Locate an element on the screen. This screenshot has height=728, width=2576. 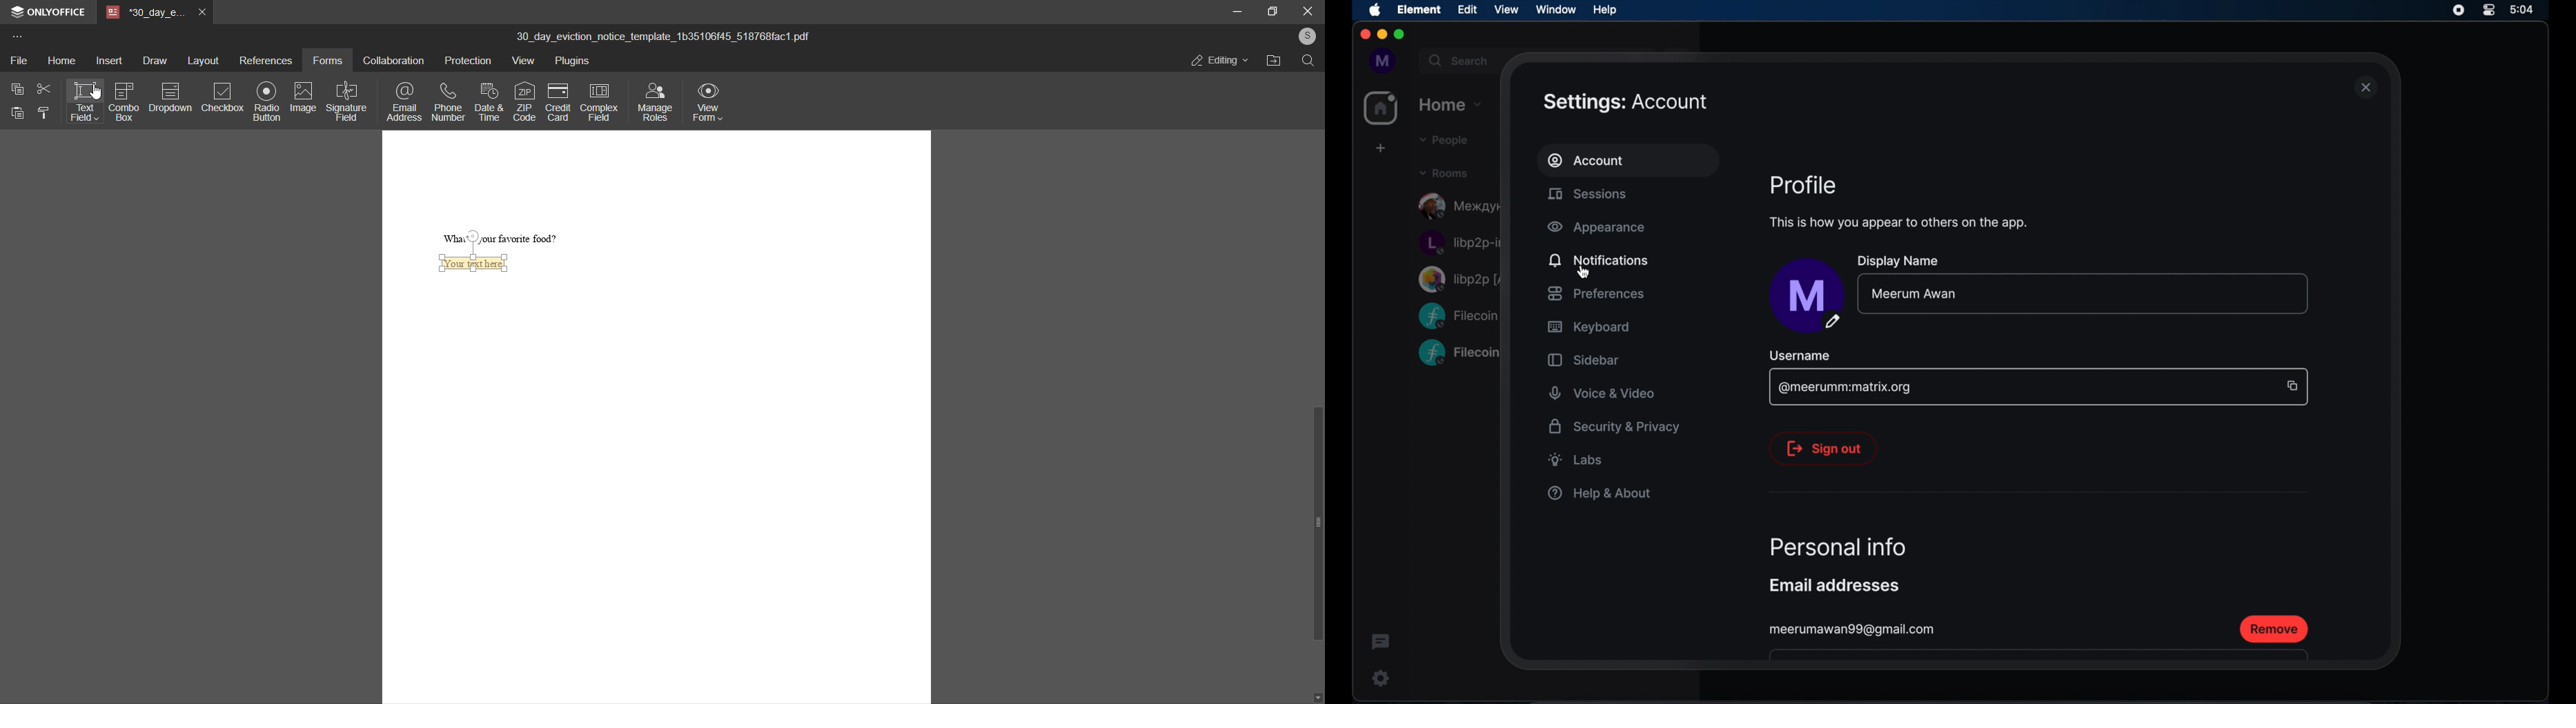
home is located at coordinates (1381, 108).